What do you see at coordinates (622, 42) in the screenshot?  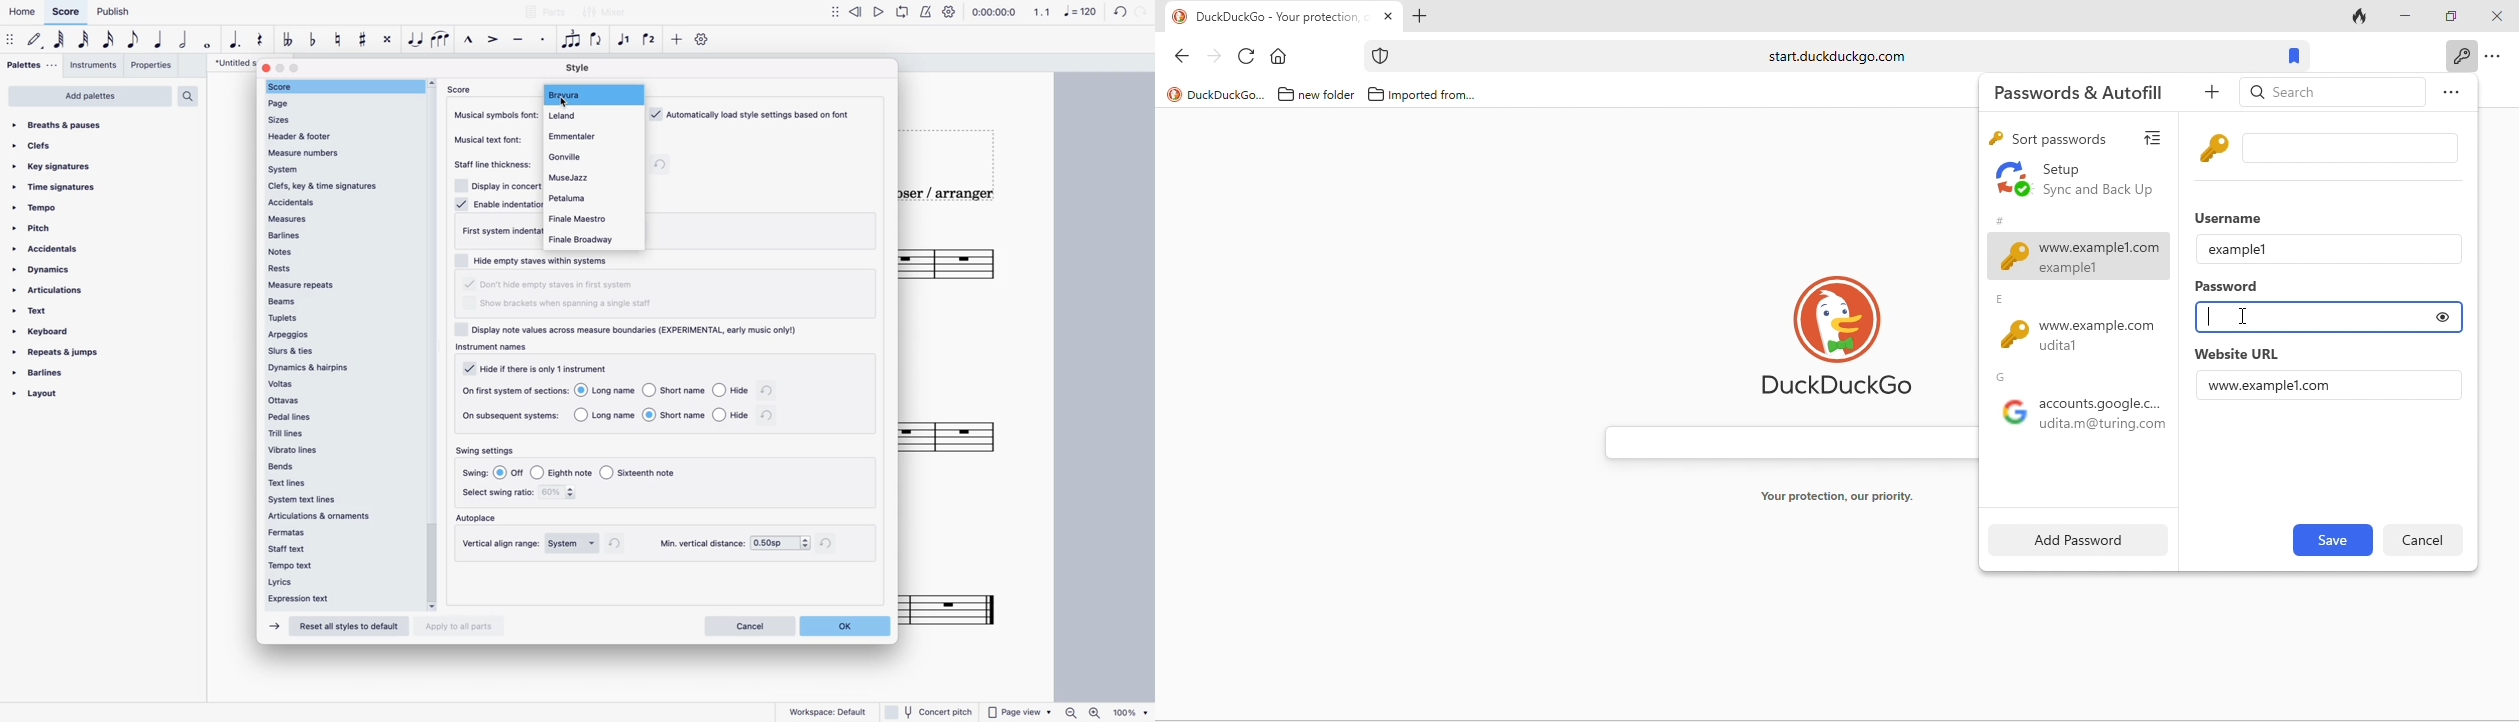 I see `voice 1` at bounding box center [622, 42].